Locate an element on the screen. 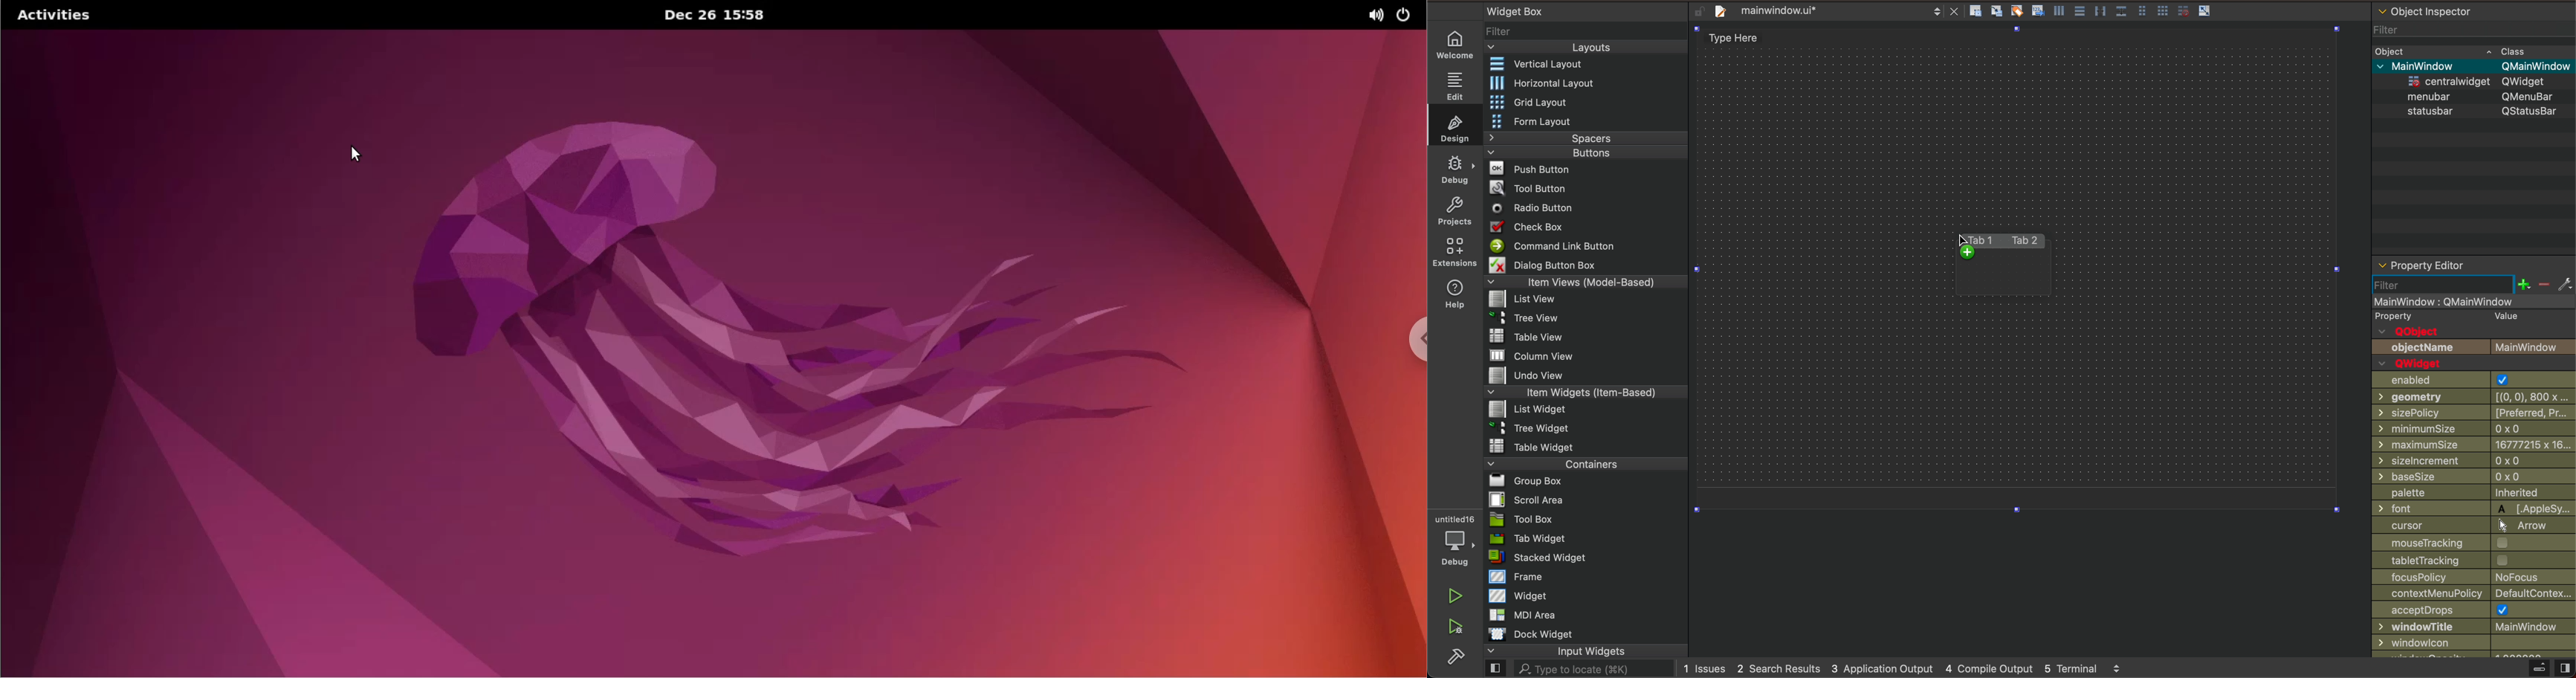 The width and height of the screenshot is (2576, 700).  is located at coordinates (2474, 445).